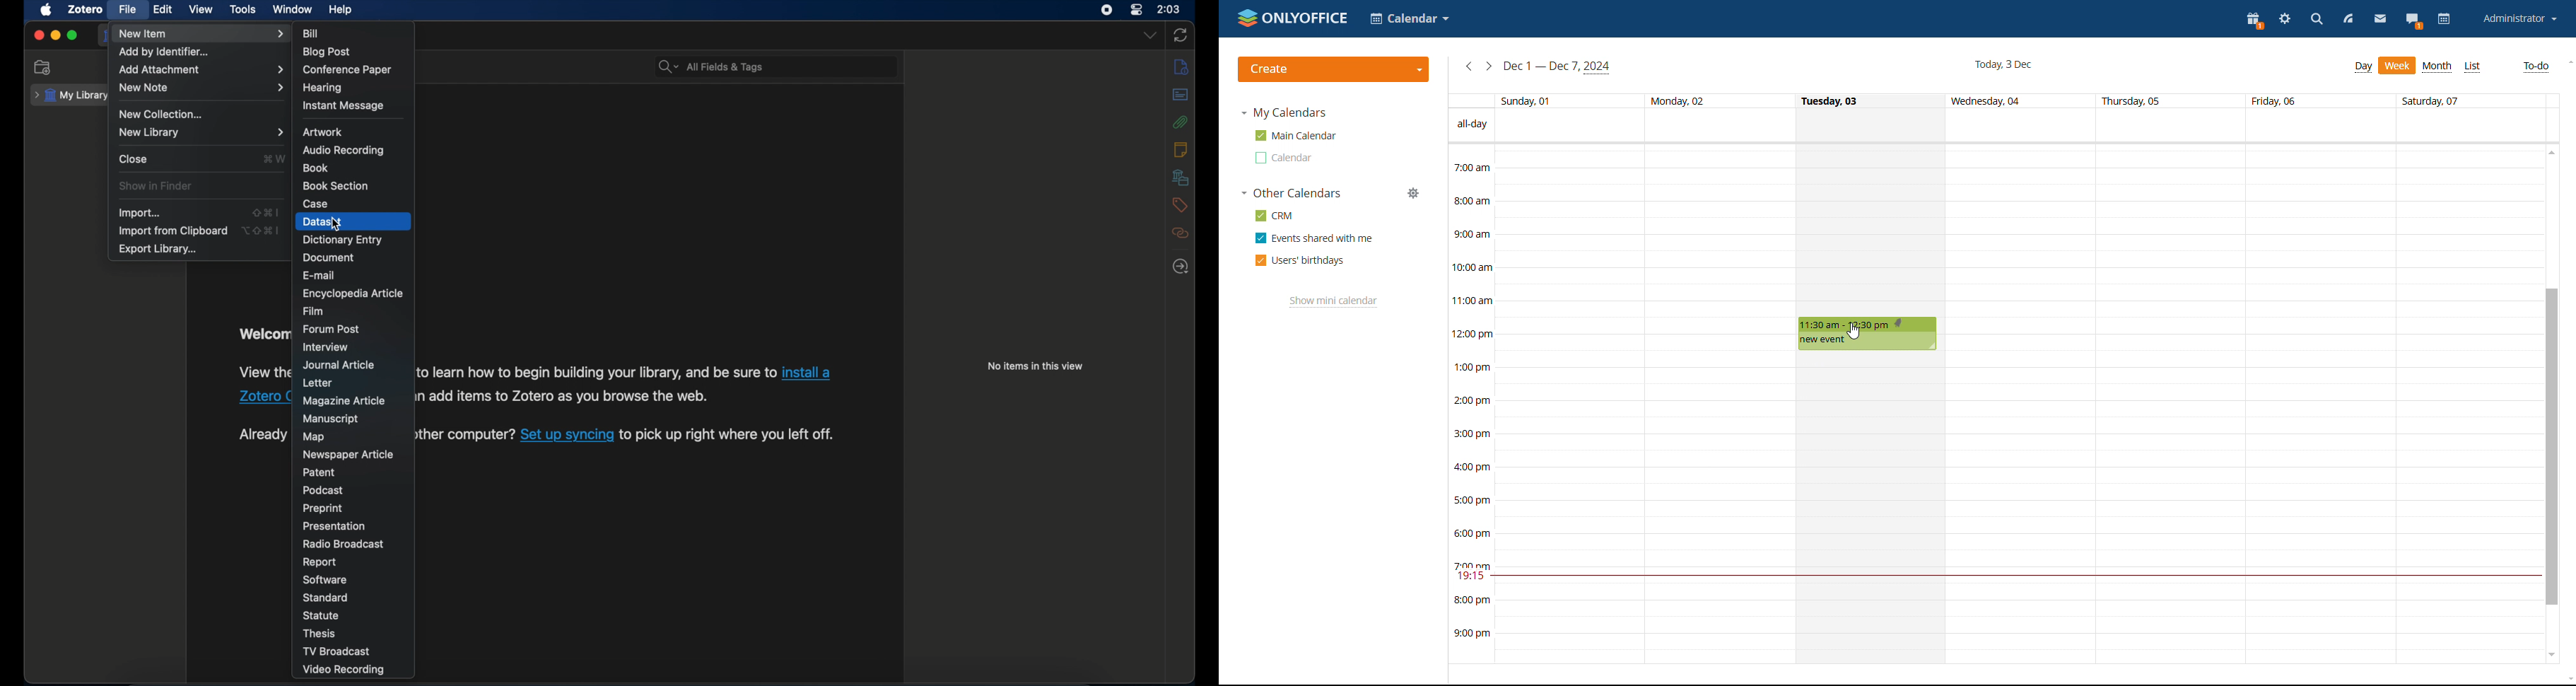 The height and width of the screenshot is (700, 2576). What do you see at coordinates (85, 9) in the screenshot?
I see `zotero` at bounding box center [85, 9].